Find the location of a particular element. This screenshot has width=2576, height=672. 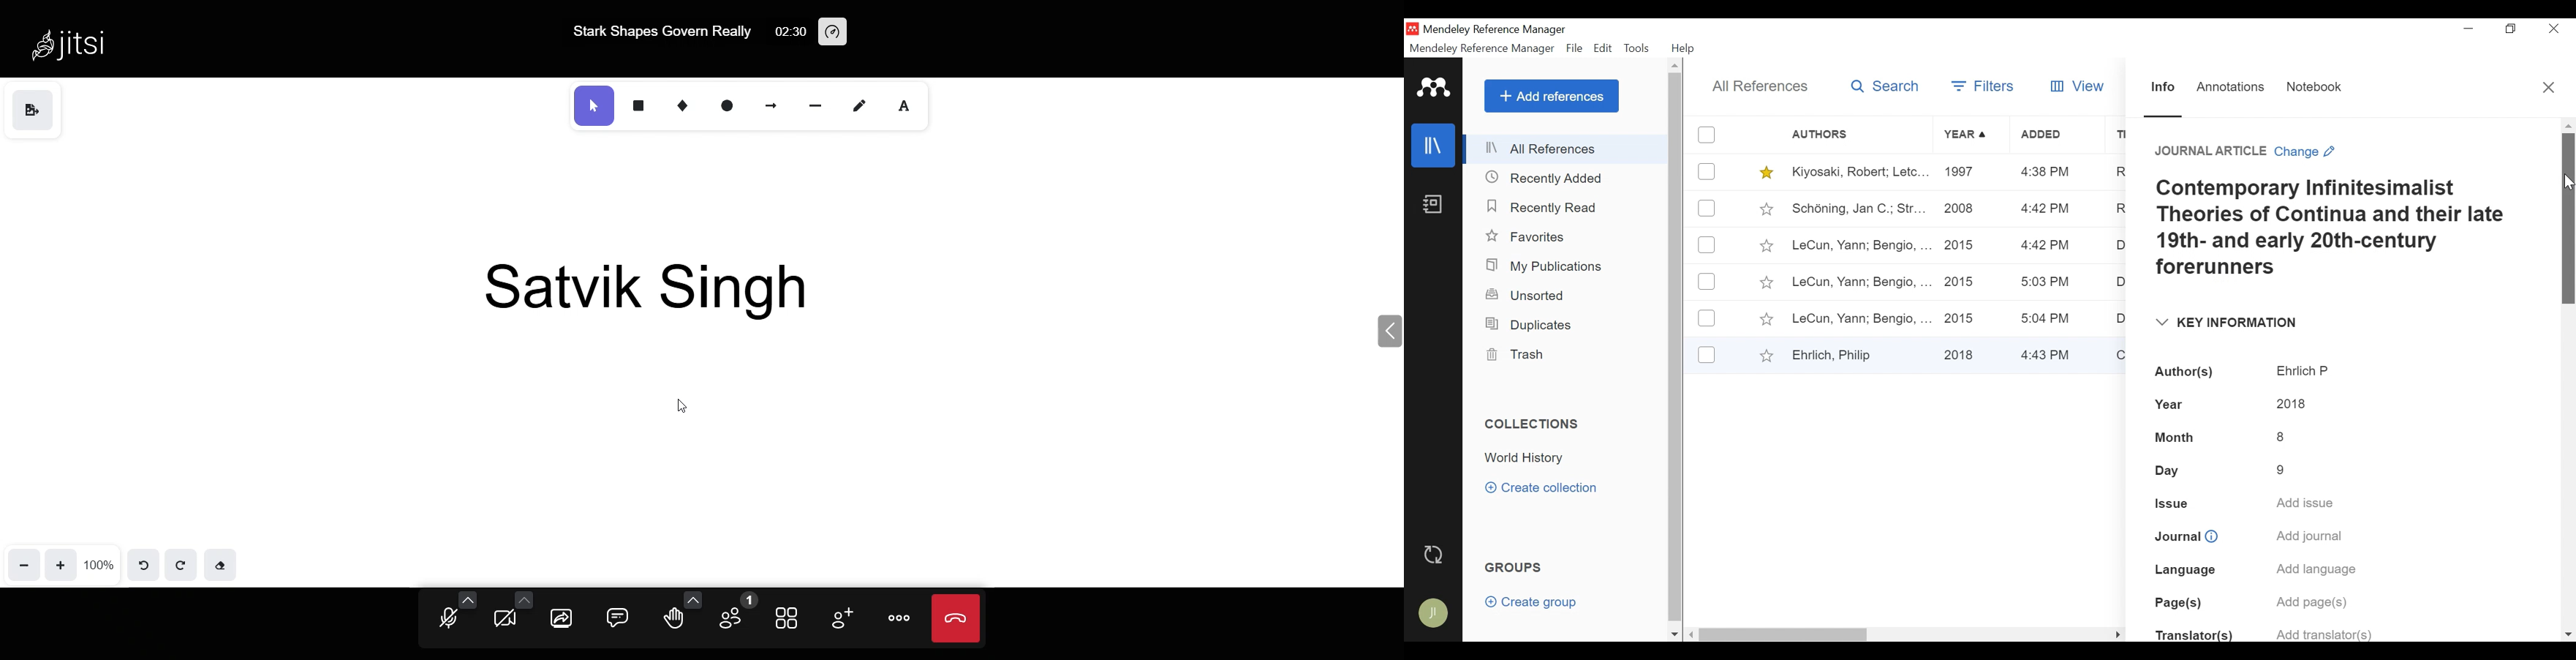

2015 is located at coordinates (1962, 282).